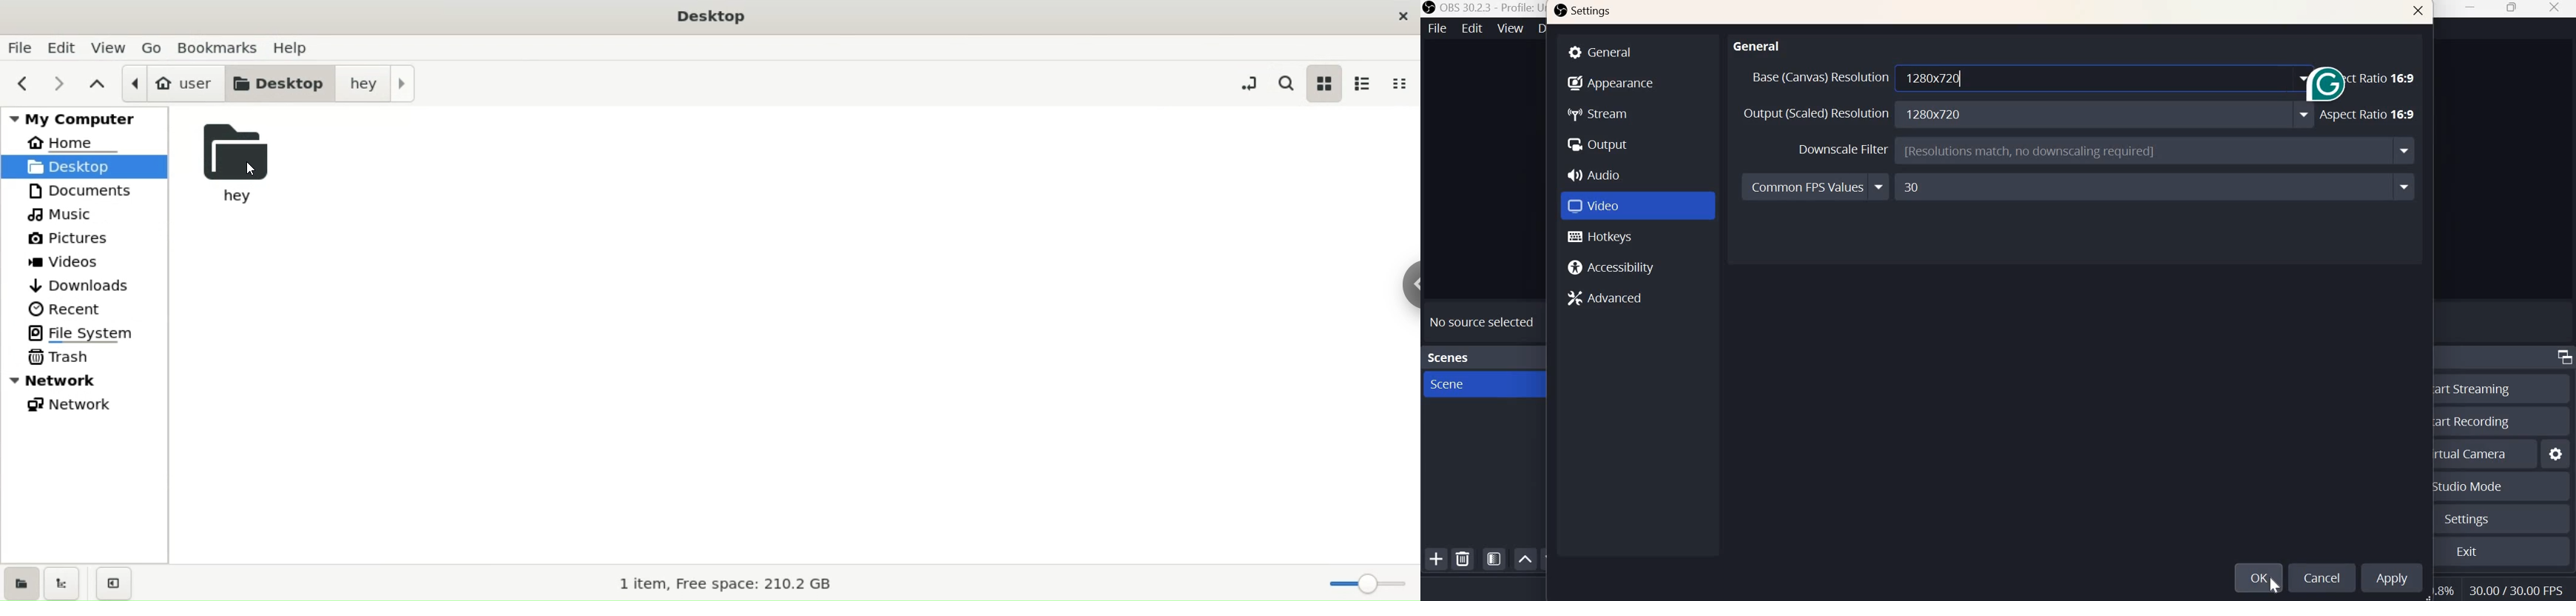 The height and width of the screenshot is (616, 2576). What do you see at coordinates (80, 283) in the screenshot?
I see `downloads` at bounding box center [80, 283].